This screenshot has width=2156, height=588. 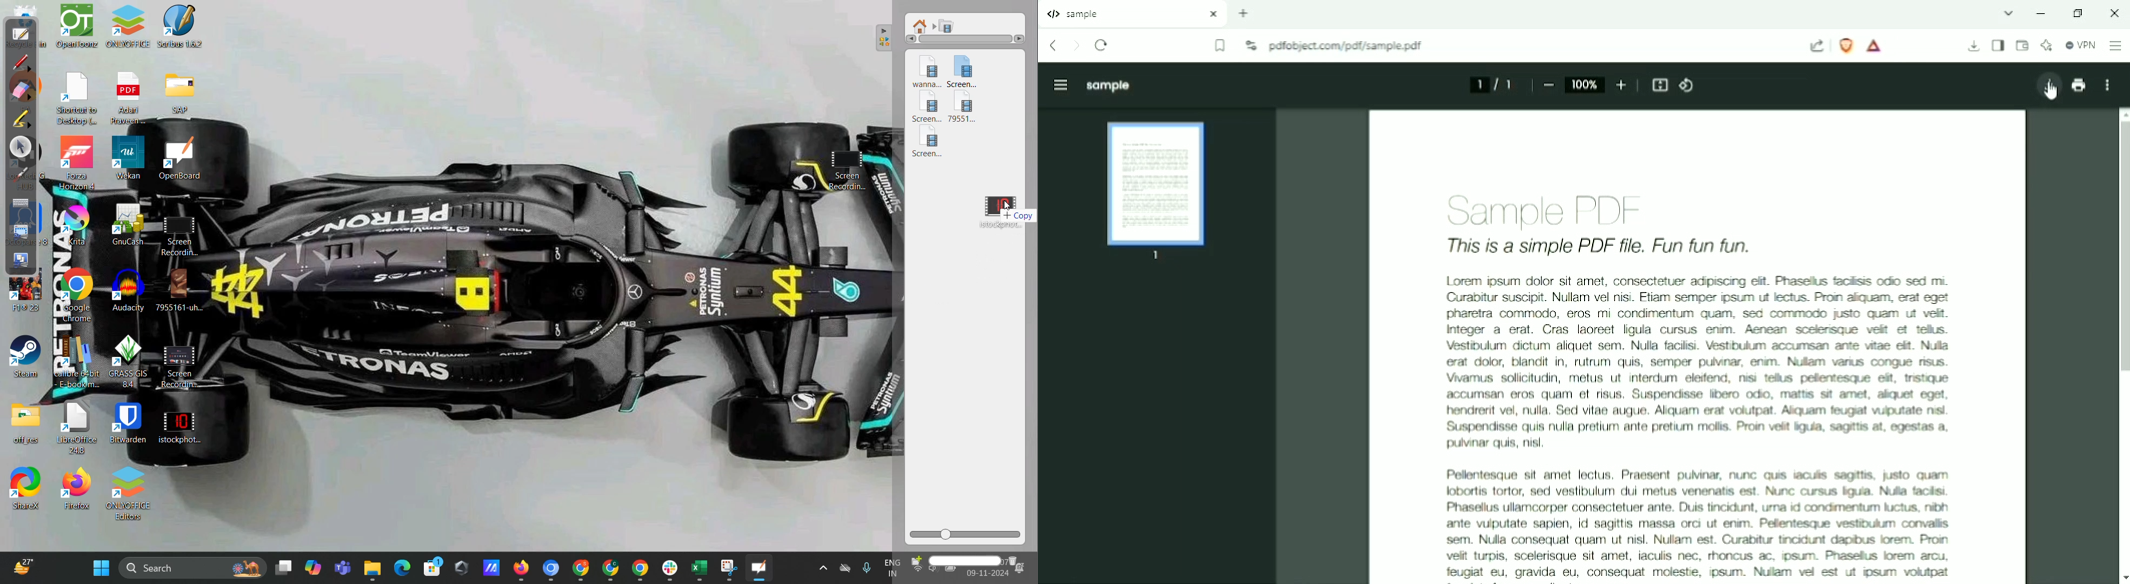 I want to click on select and modify objects, so click(x=19, y=147).